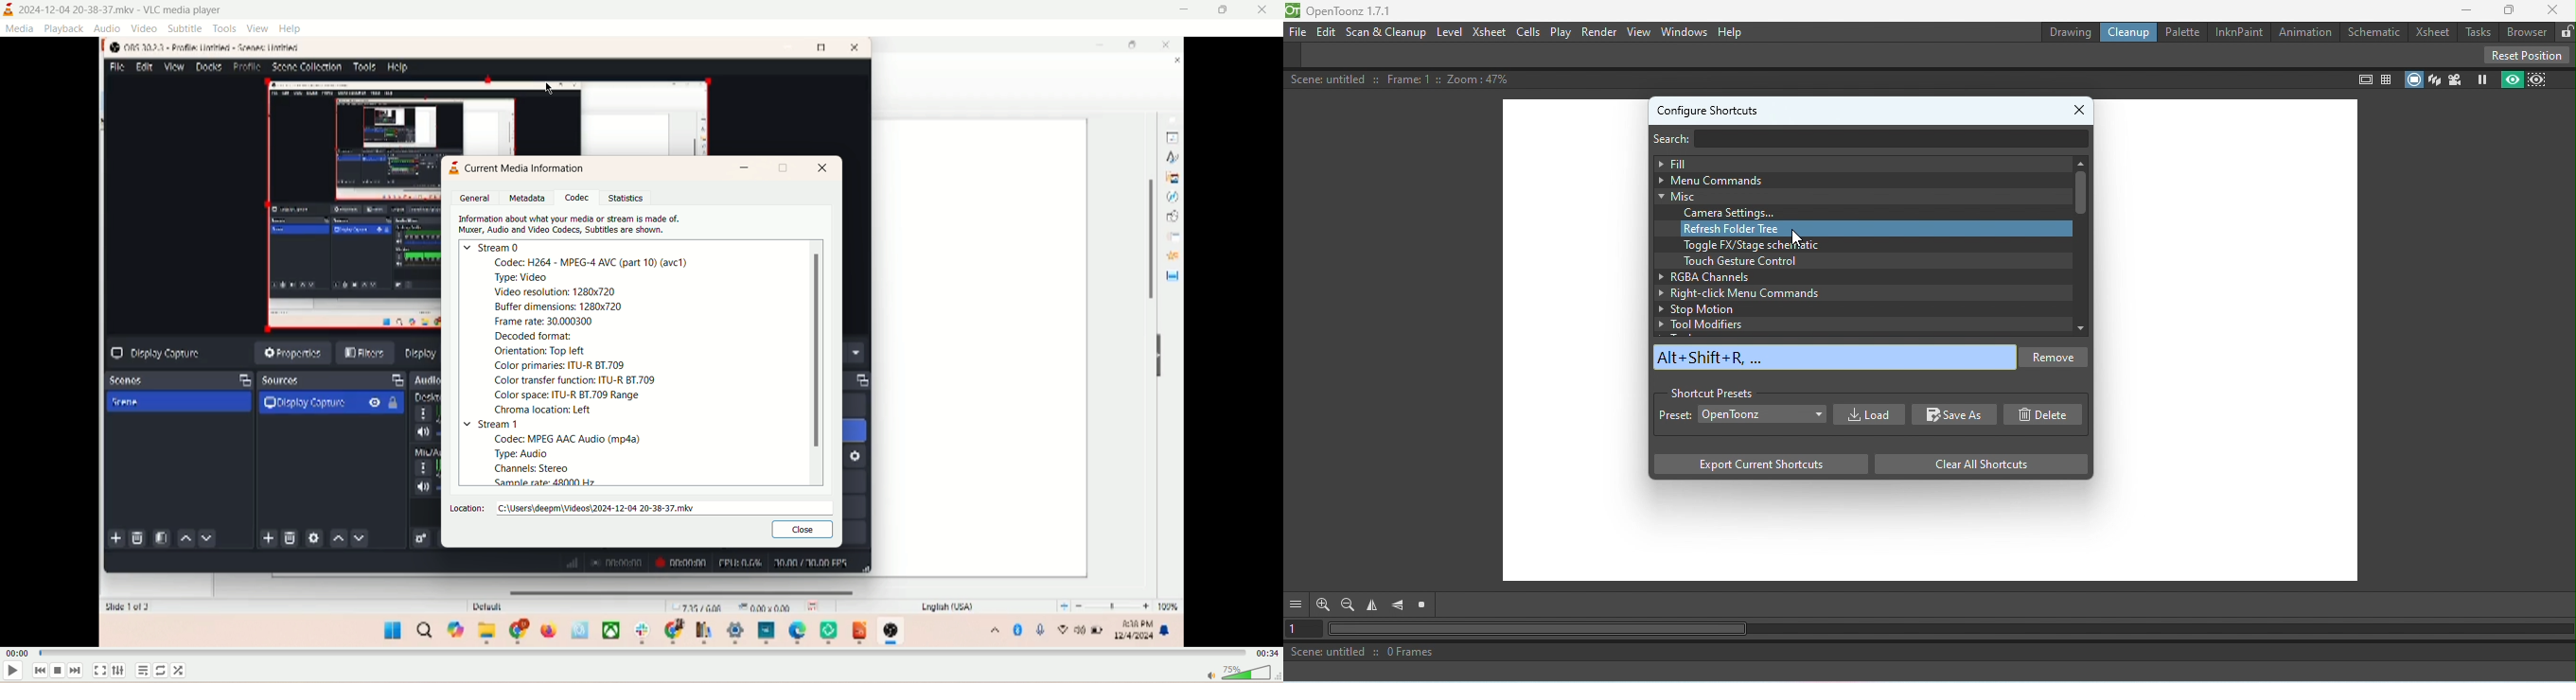 The height and width of the screenshot is (700, 2576). I want to click on Drop down menu, so click(1763, 412).